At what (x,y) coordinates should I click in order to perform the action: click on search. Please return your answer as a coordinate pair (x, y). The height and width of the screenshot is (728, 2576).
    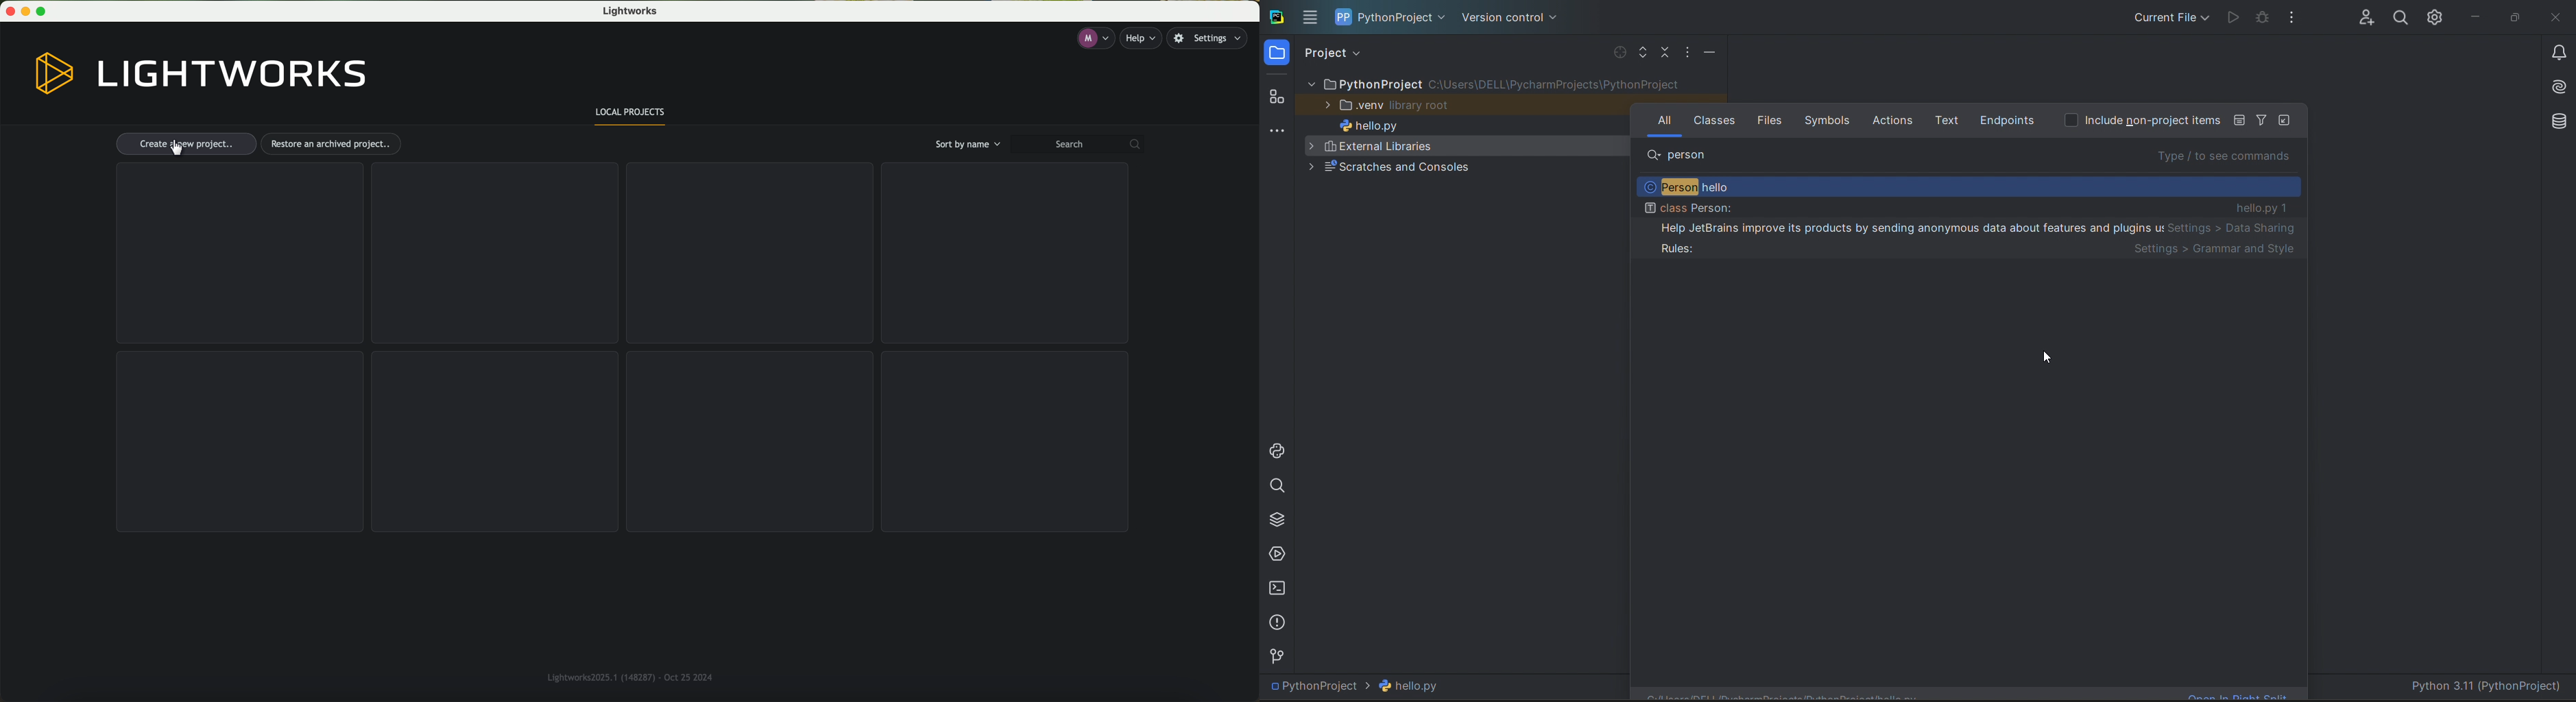
    Looking at the image, I should click on (2400, 16).